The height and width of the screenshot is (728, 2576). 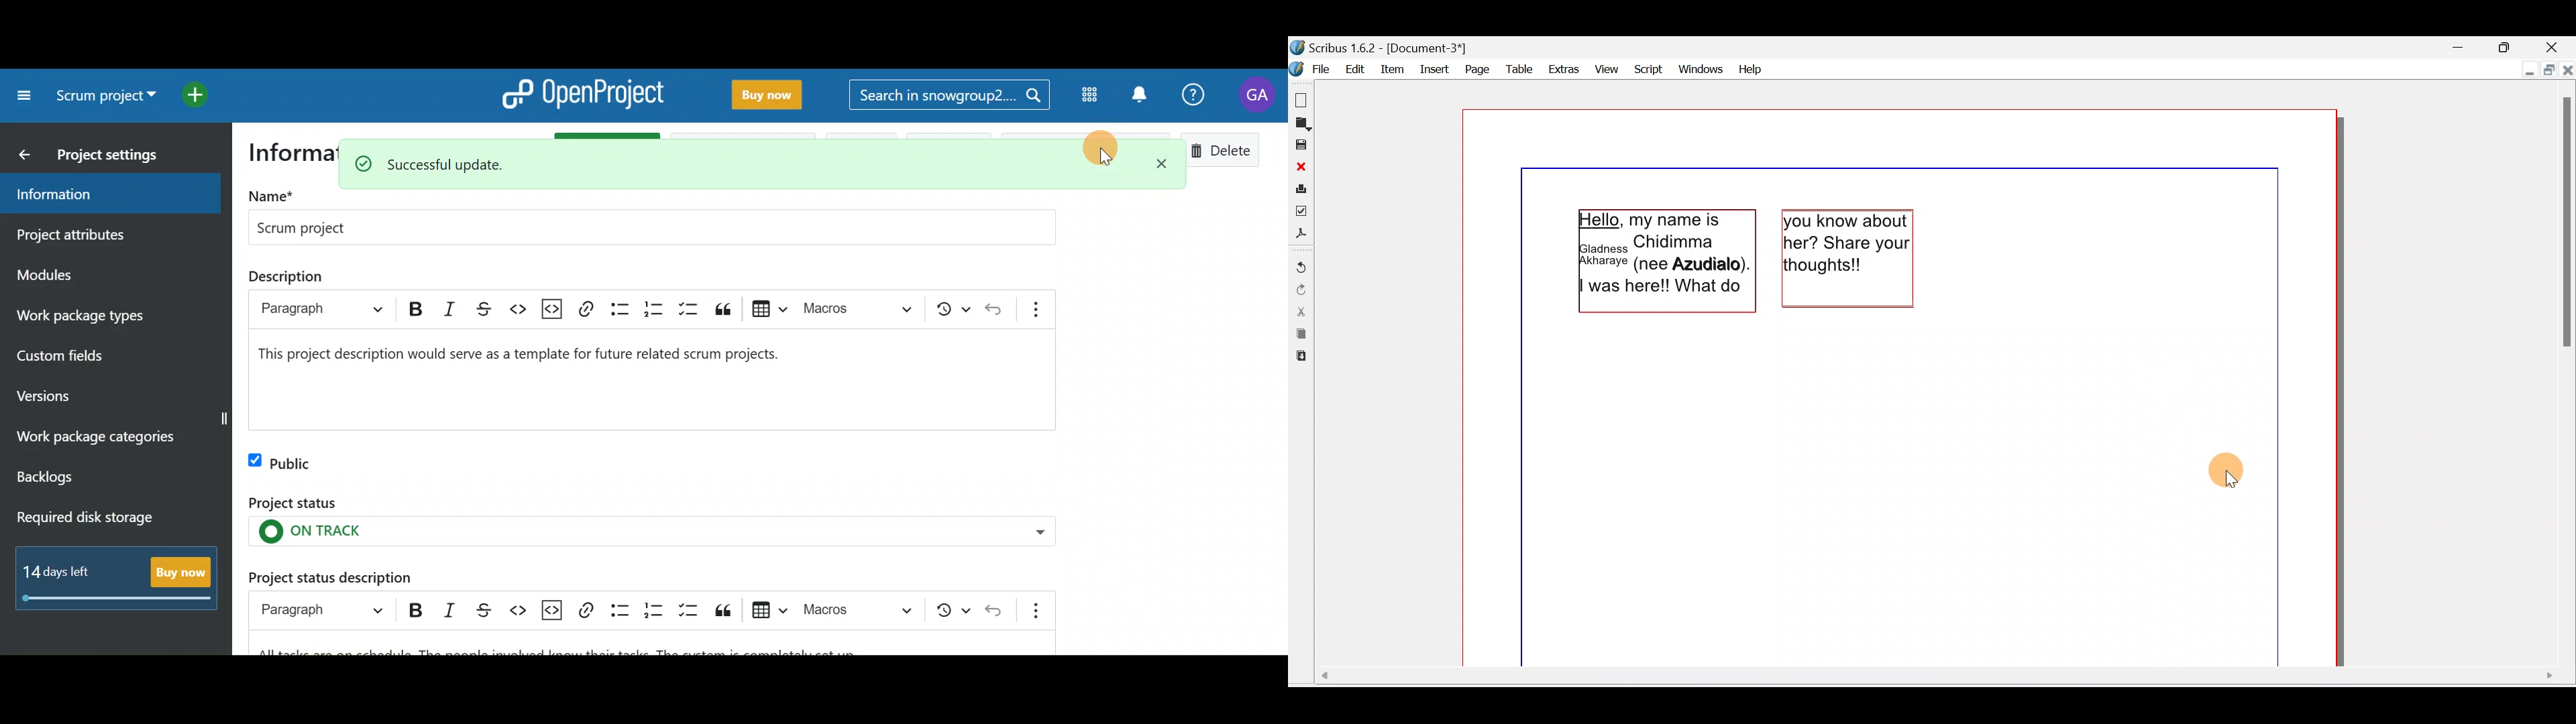 I want to click on Help, so click(x=1195, y=93).